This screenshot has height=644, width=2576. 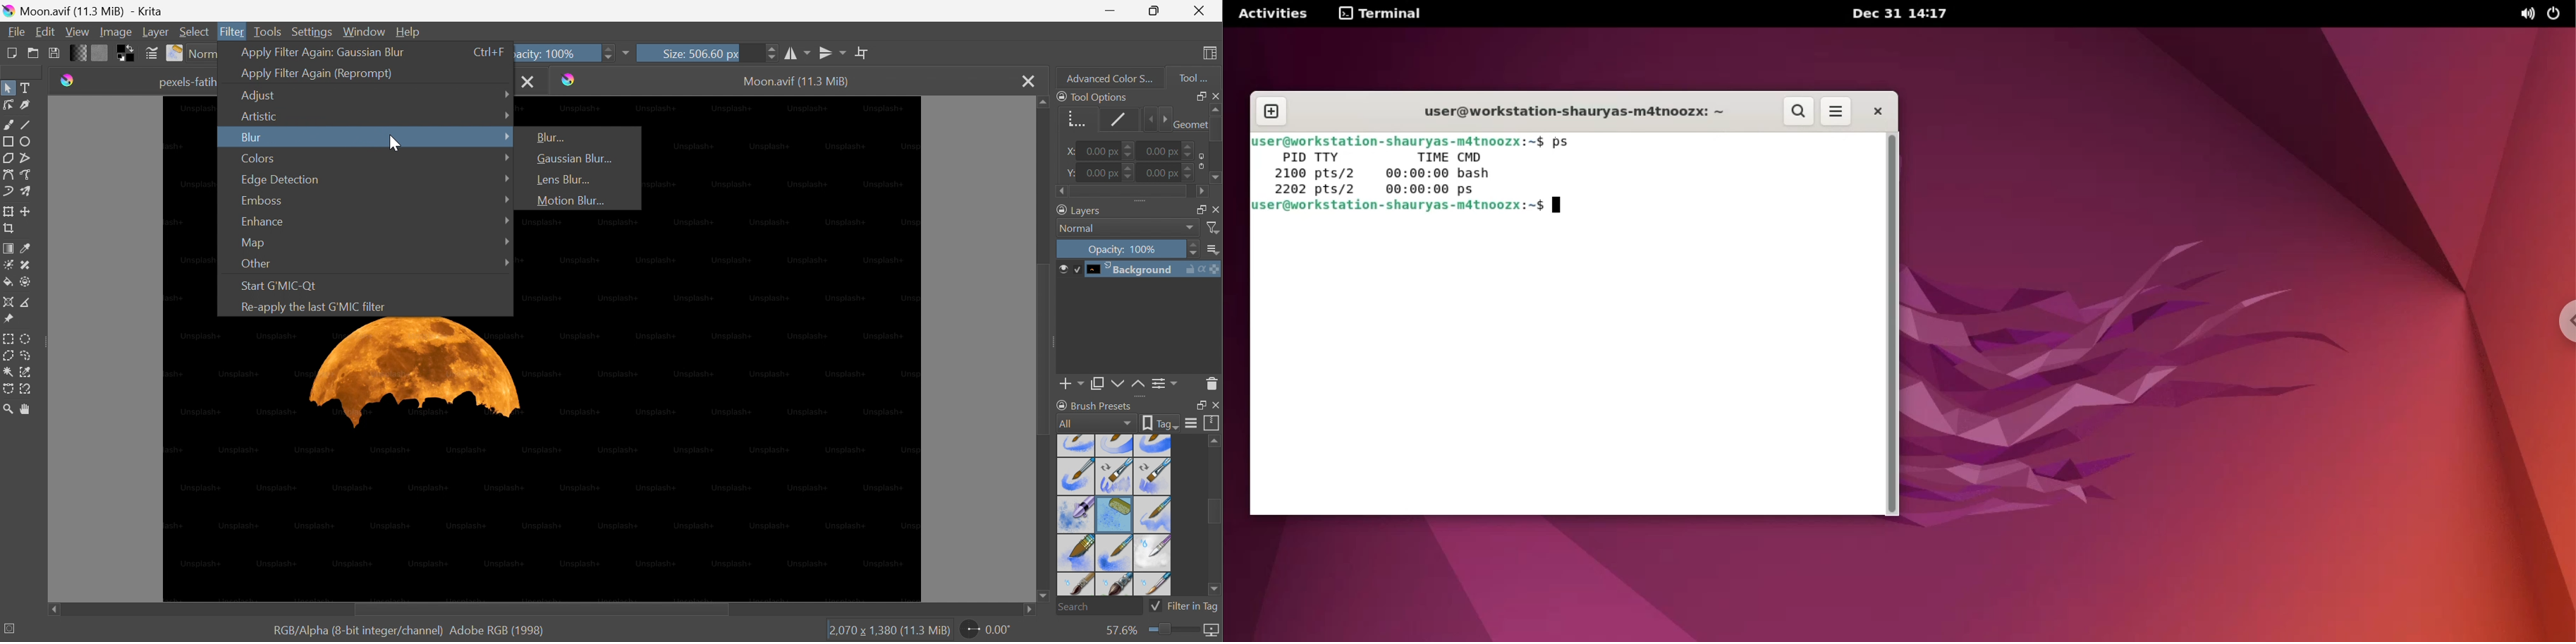 What do you see at coordinates (53, 607) in the screenshot?
I see `Scroll left` at bounding box center [53, 607].